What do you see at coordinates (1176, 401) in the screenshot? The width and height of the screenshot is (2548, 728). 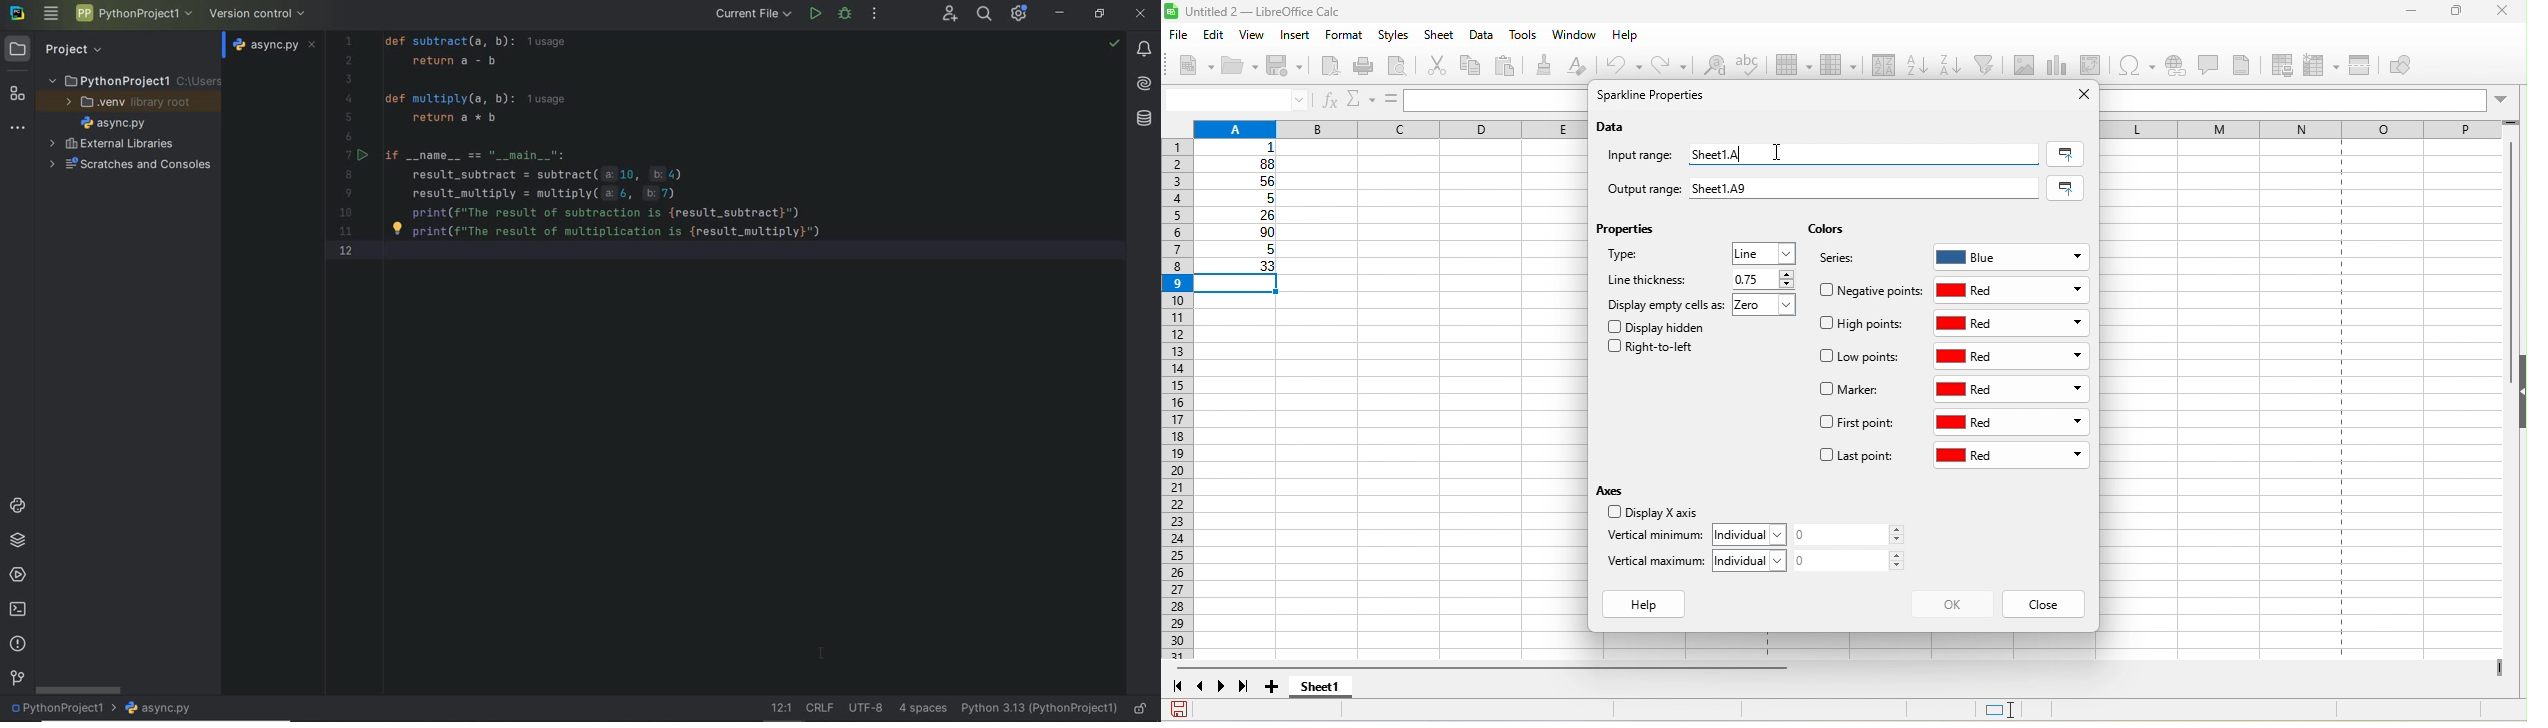 I see `rows` at bounding box center [1176, 401].